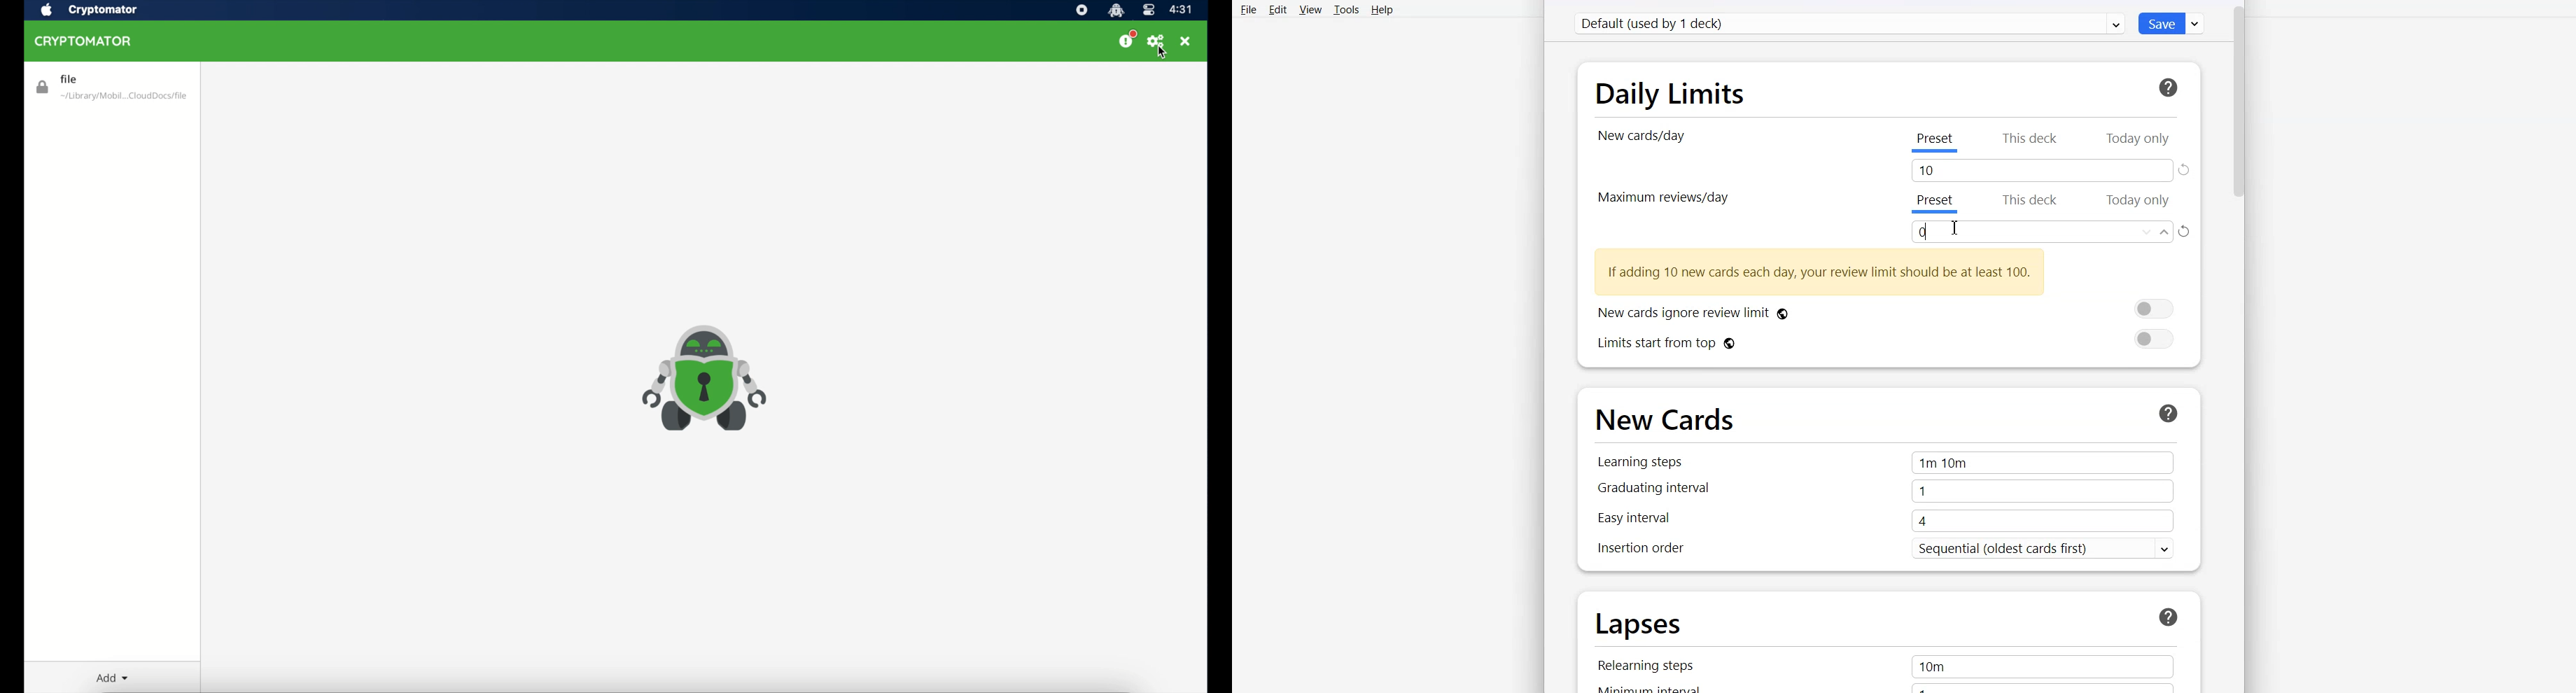  Describe the element at coordinates (2173, 23) in the screenshot. I see `Save` at that location.